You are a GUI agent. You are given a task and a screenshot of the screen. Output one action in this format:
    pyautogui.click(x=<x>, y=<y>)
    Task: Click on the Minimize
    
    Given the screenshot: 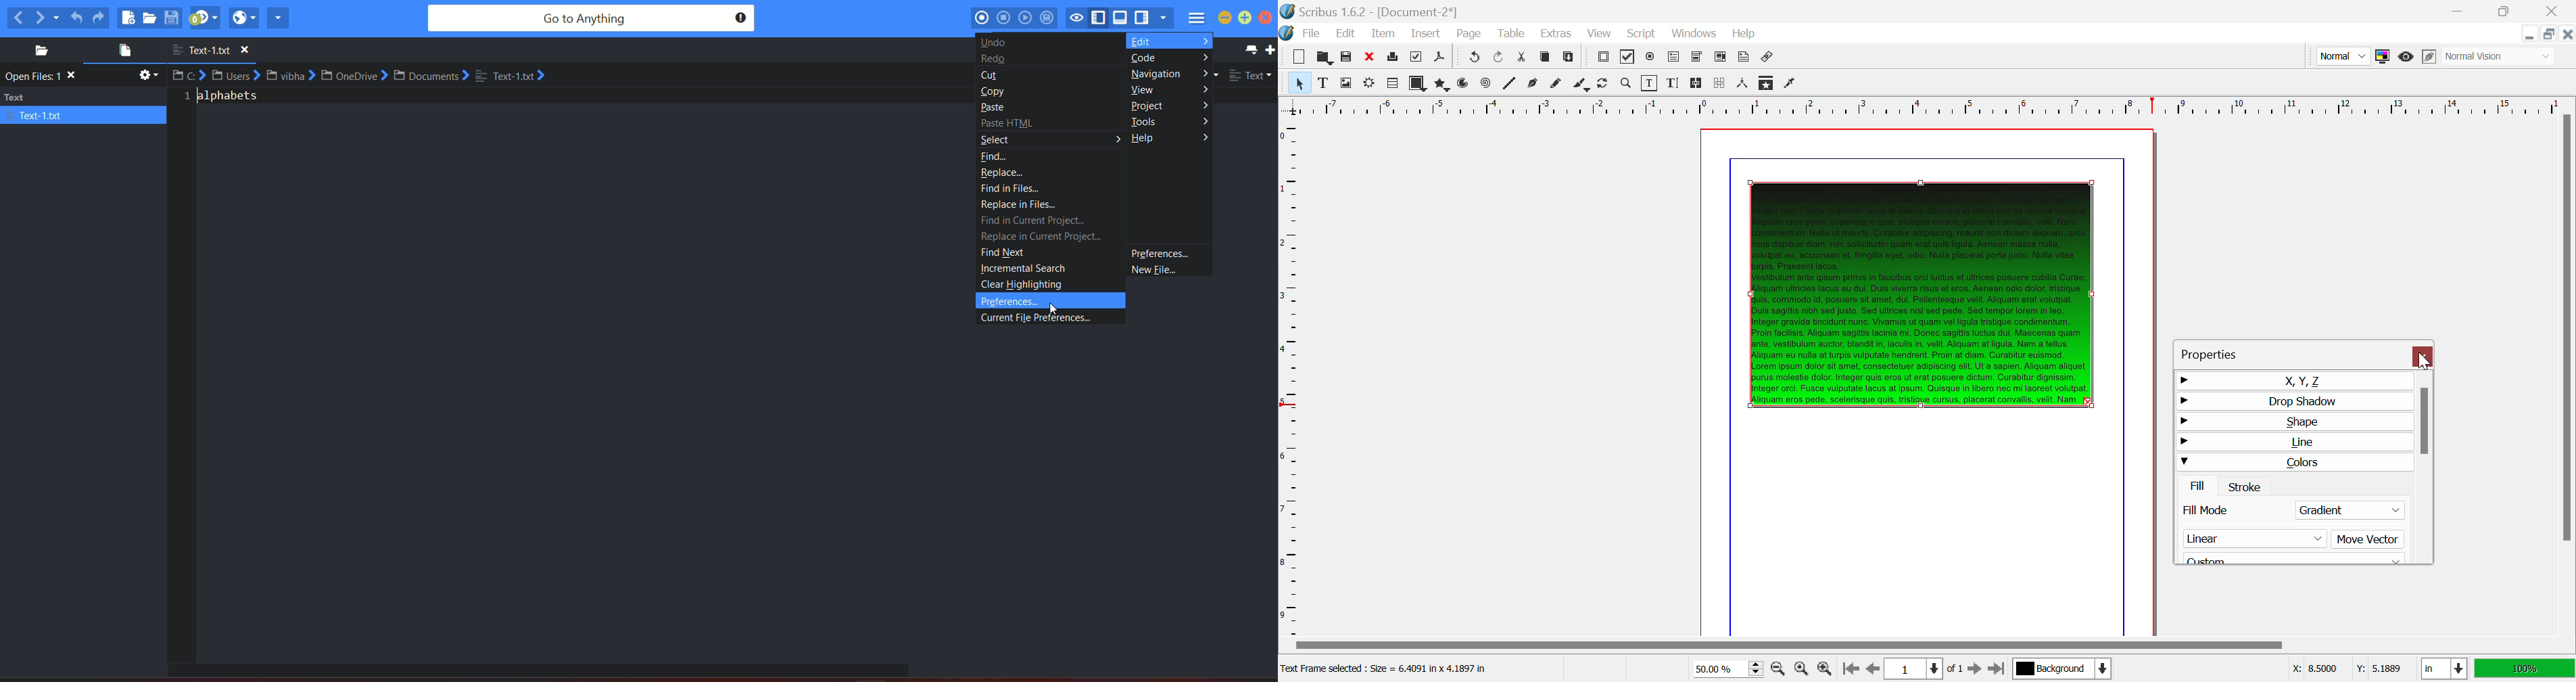 What is the action you would take?
    pyautogui.click(x=2507, y=12)
    